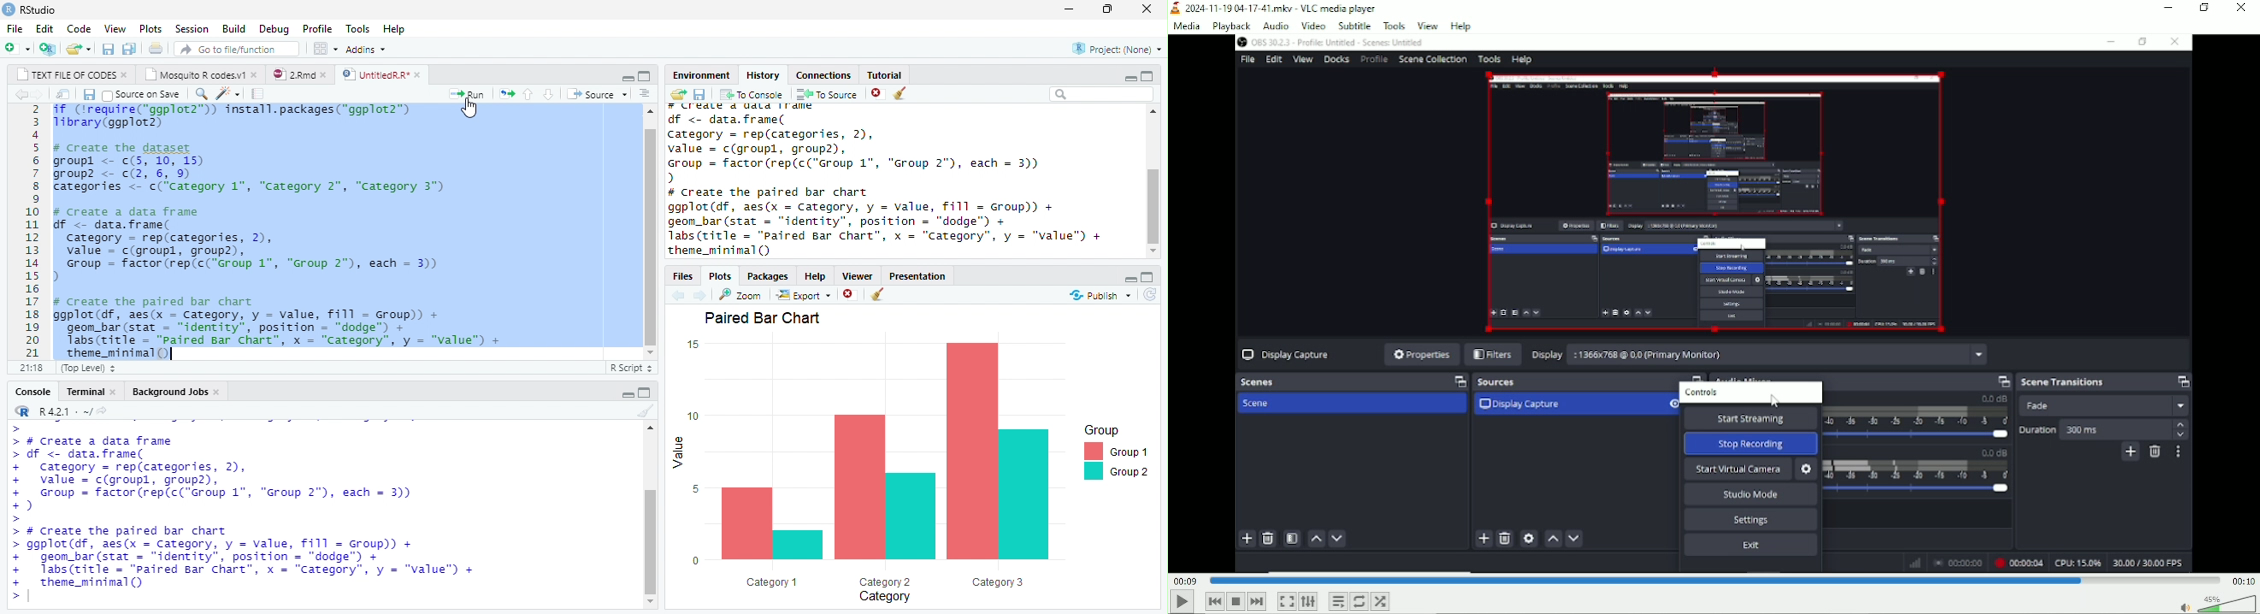  I want to click on close, so click(125, 76).